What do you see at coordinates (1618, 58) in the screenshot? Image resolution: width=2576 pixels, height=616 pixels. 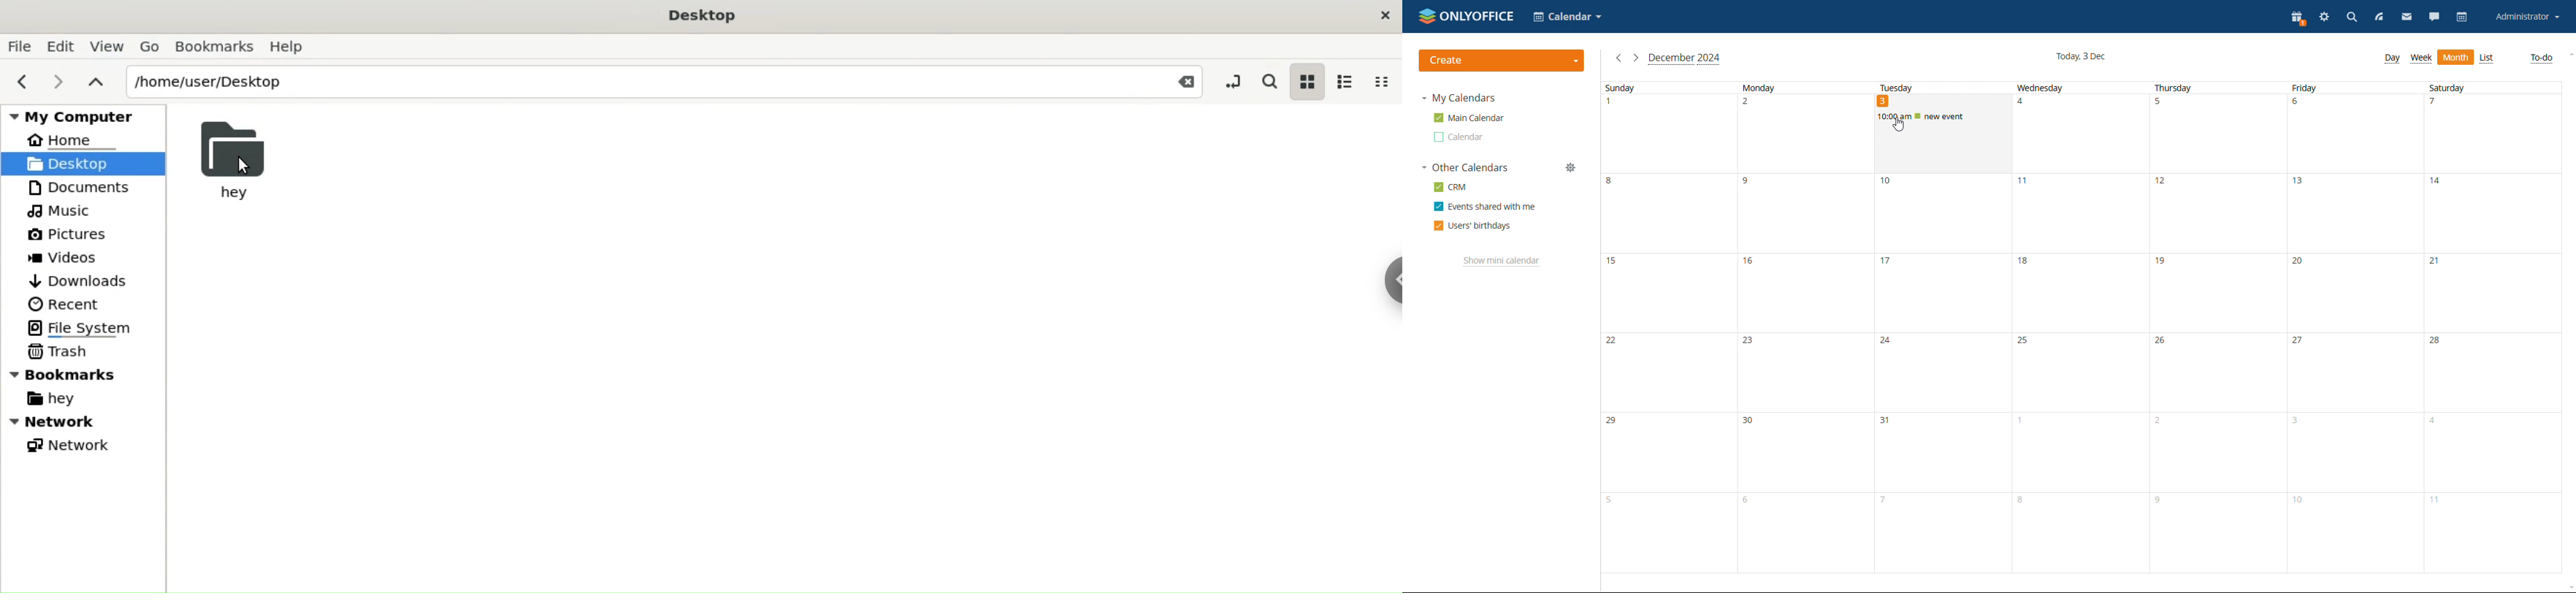 I see `previous month` at bounding box center [1618, 58].